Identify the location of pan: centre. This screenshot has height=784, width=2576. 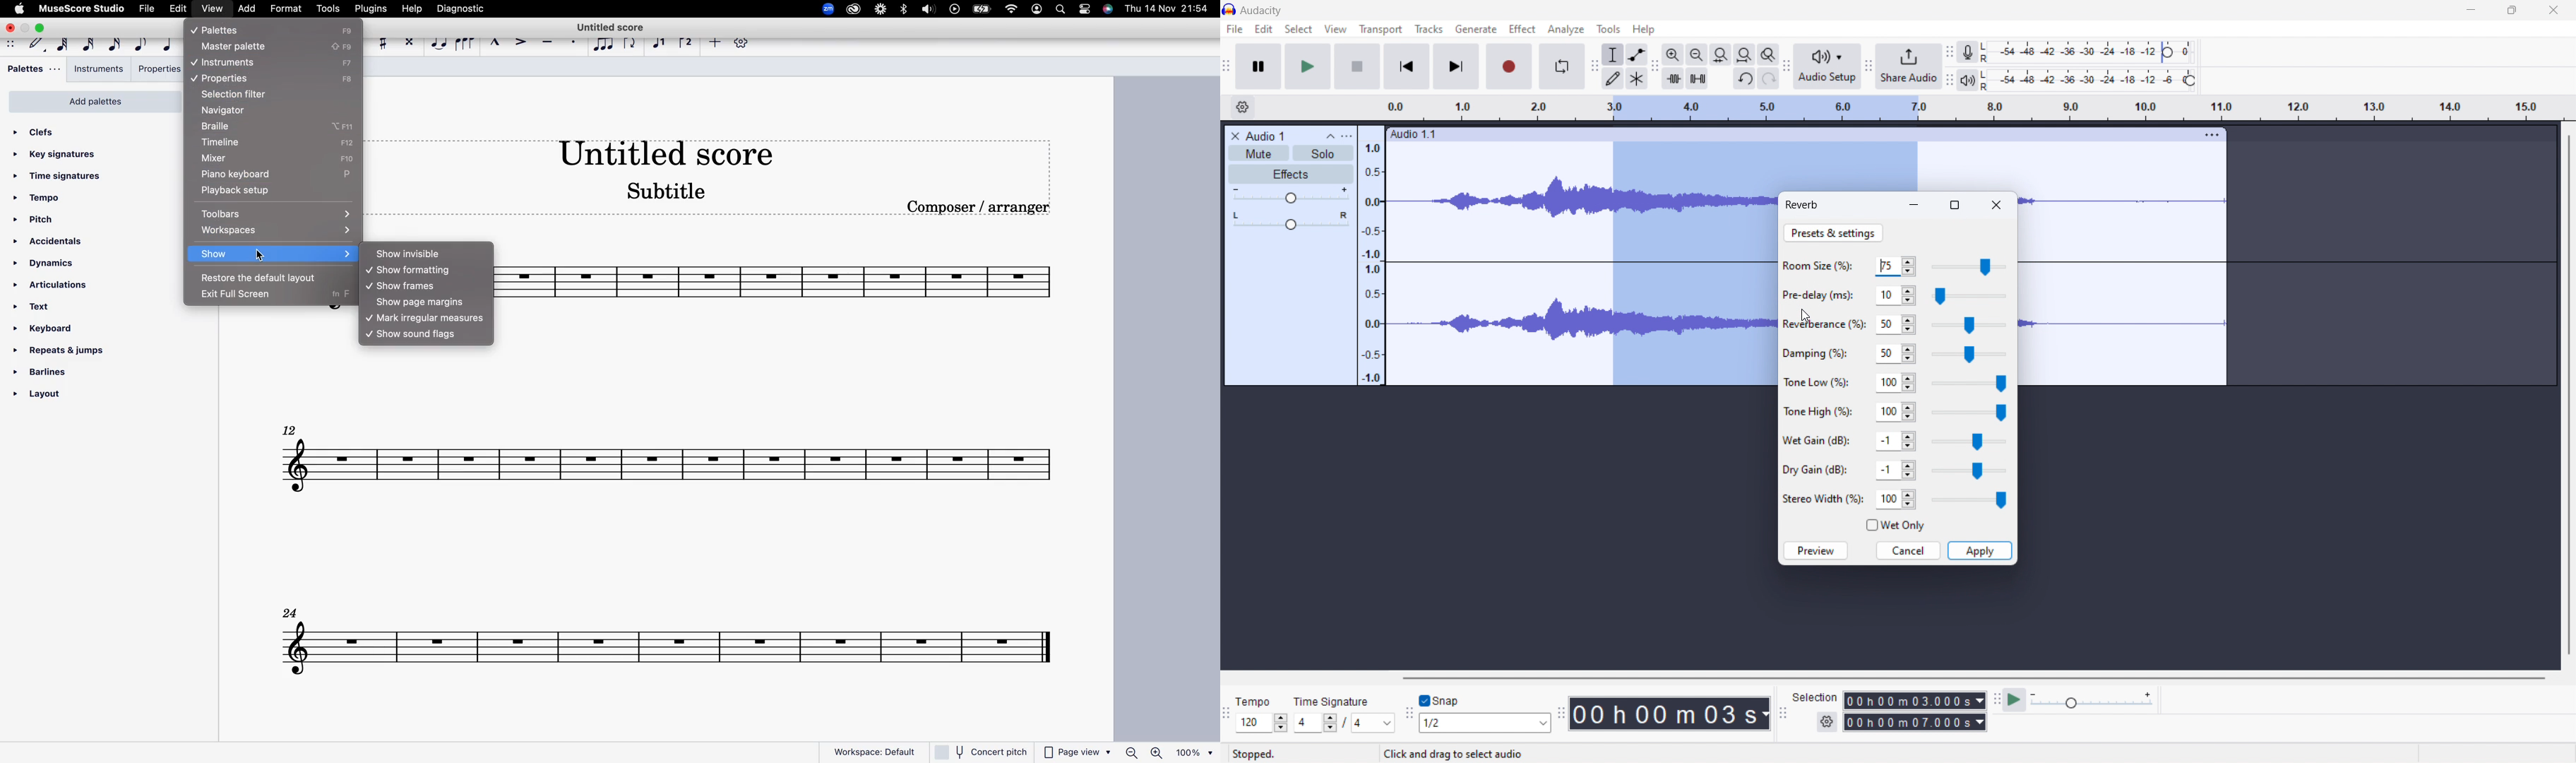
(1291, 223).